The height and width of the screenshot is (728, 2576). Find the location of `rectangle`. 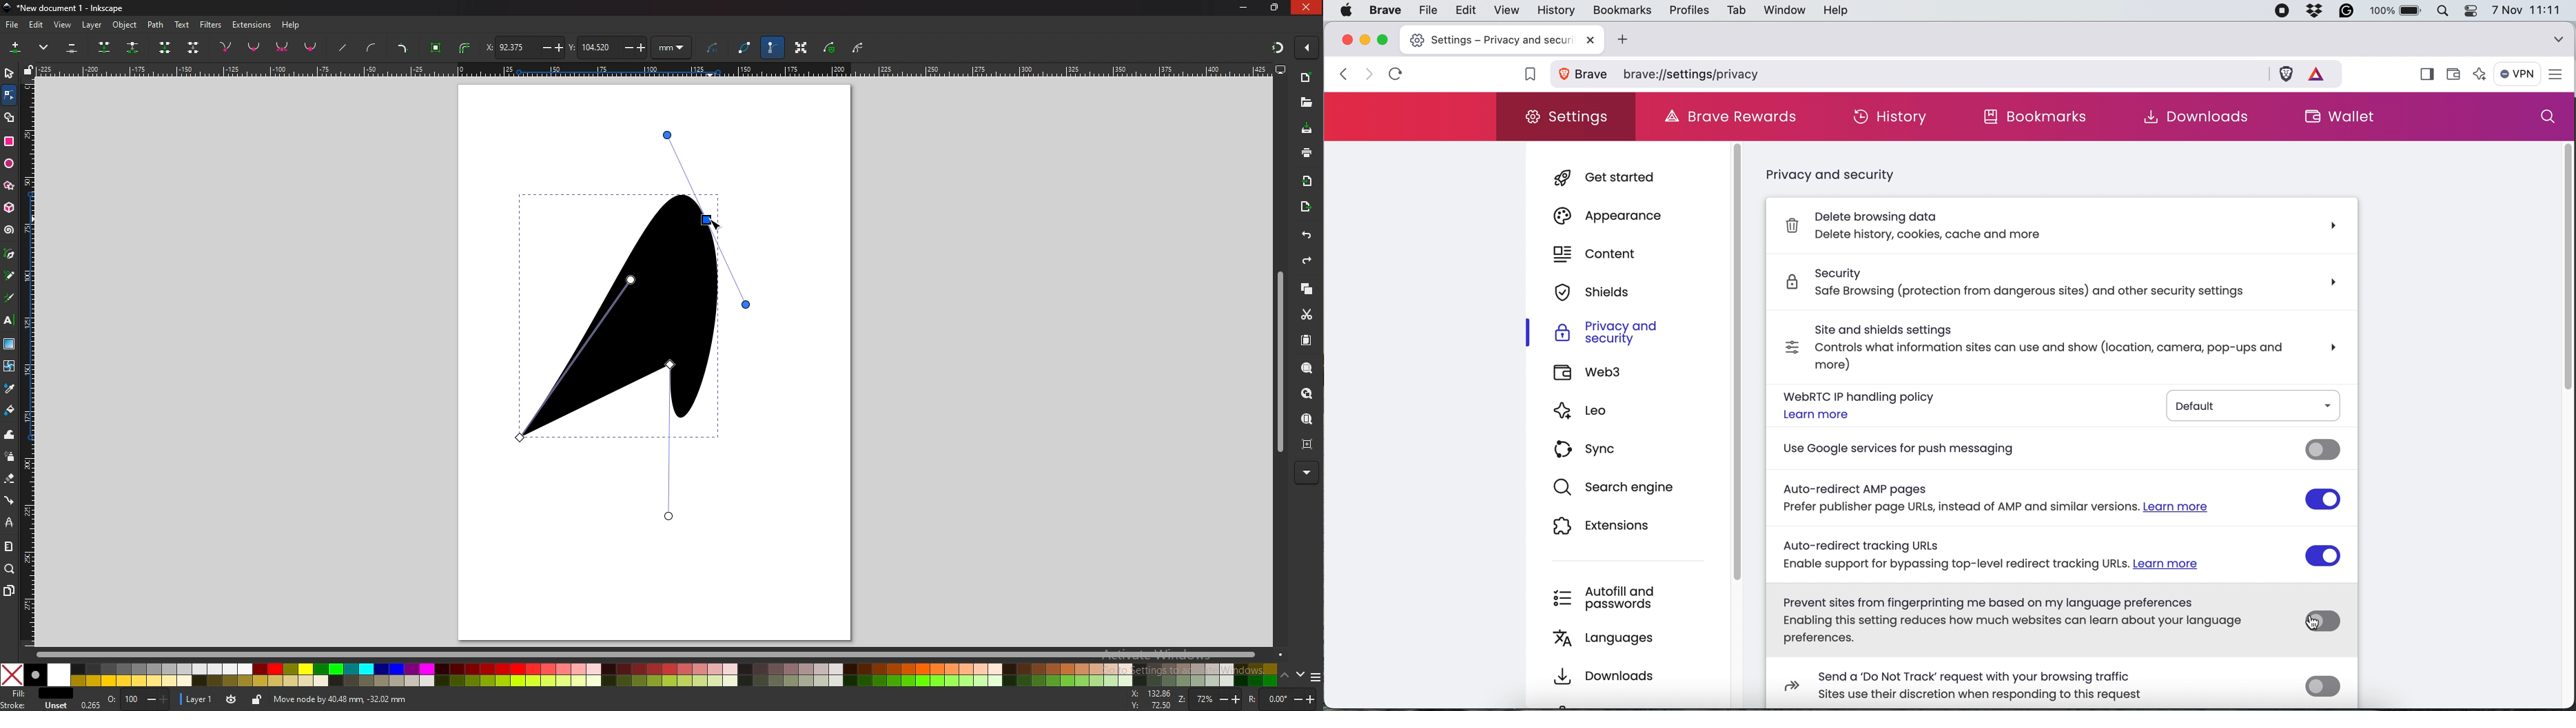

rectangle is located at coordinates (9, 141).